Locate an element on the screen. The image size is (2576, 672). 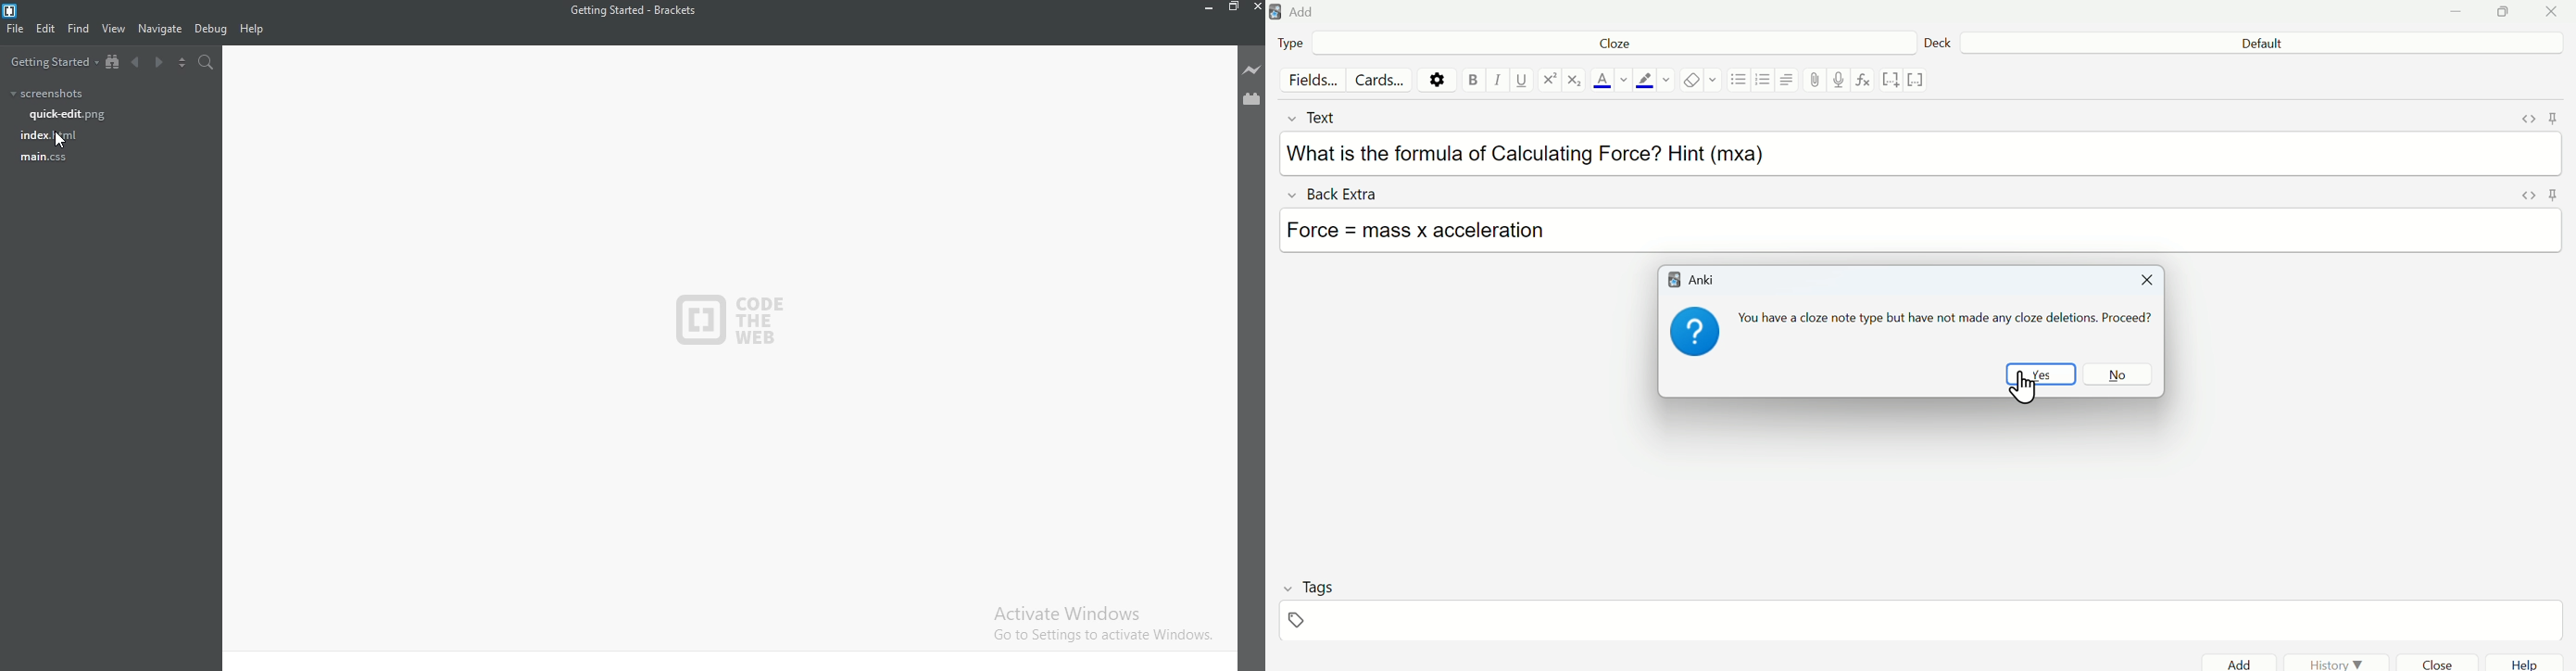
Text is located at coordinates (1327, 117).